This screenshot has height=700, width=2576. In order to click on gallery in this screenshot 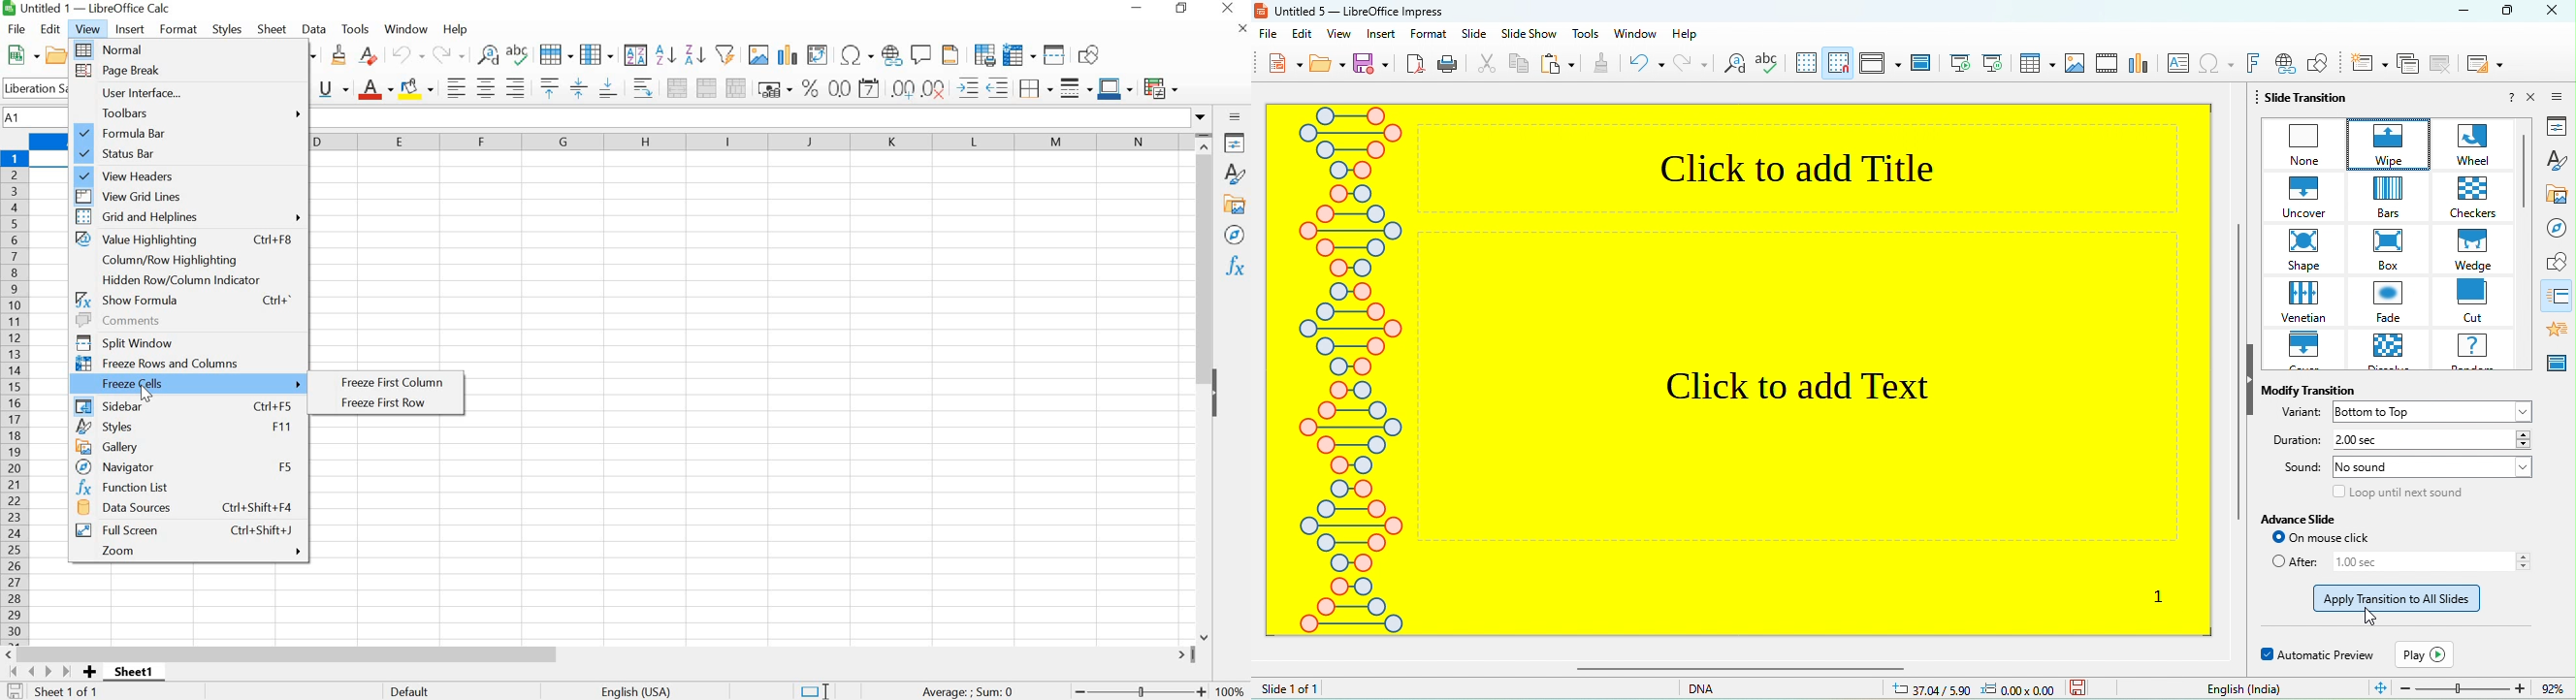, I will do `click(2554, 190)`.